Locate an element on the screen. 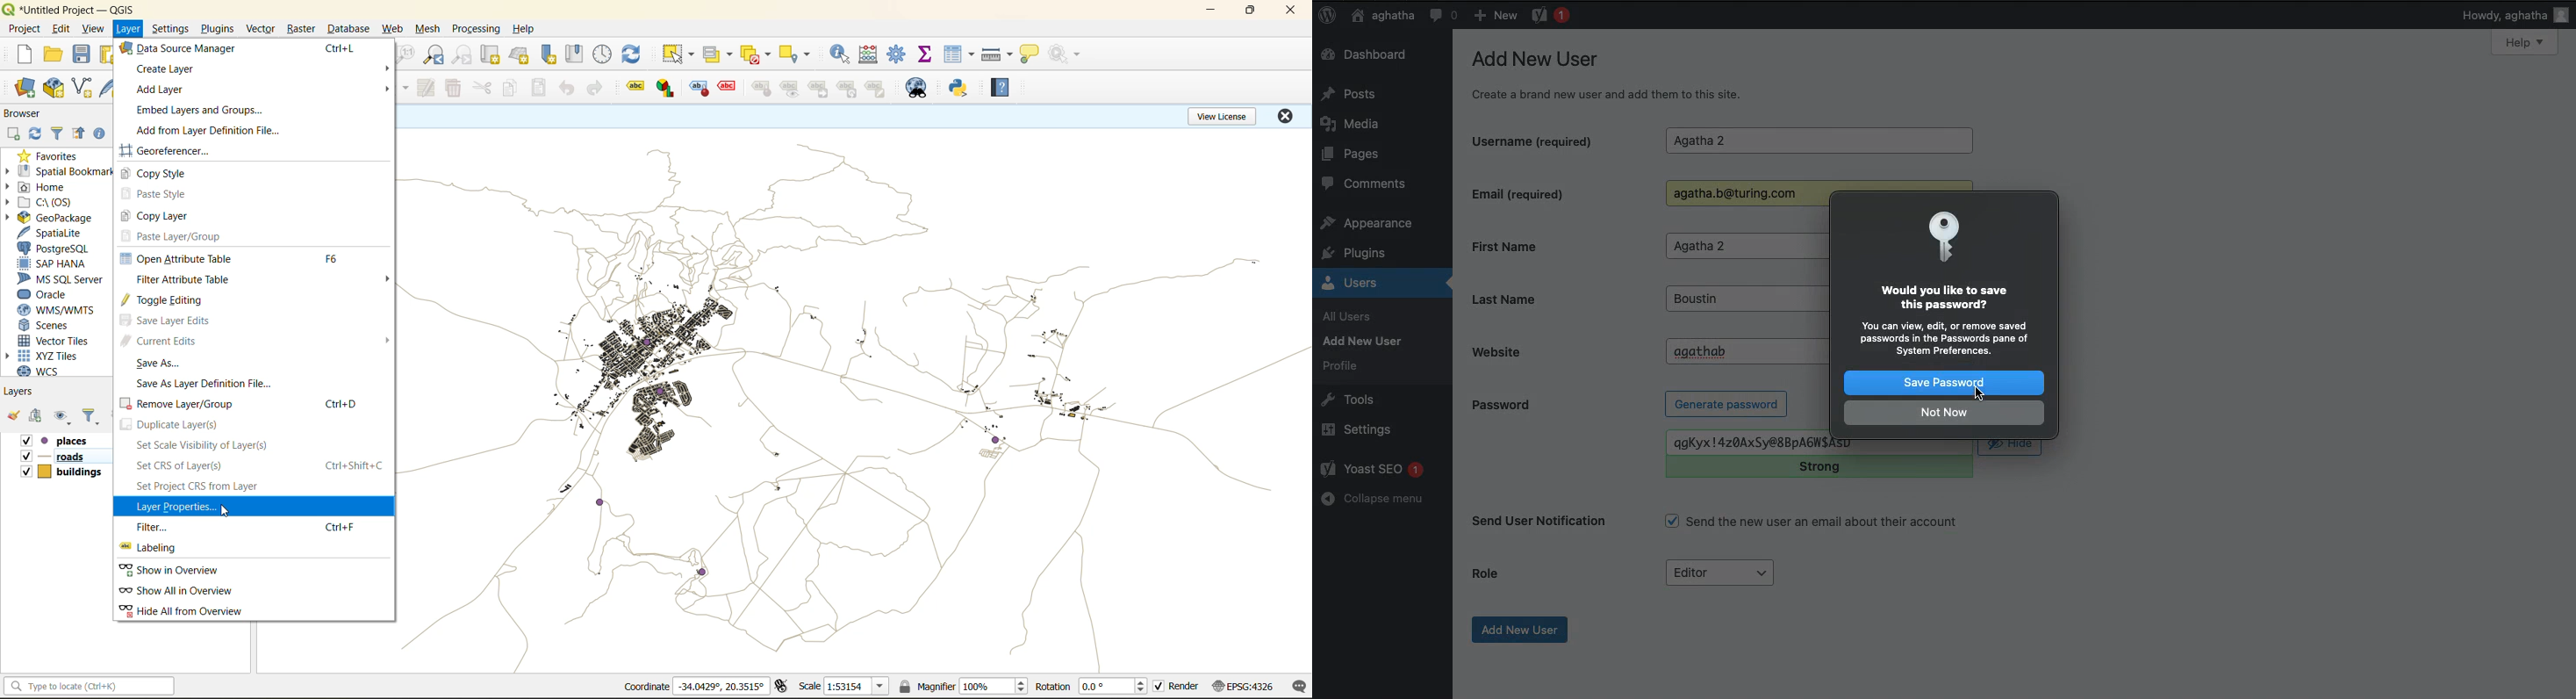 This screenshot has width=2576, height=700. Password is located at coordinates (1500, 405).